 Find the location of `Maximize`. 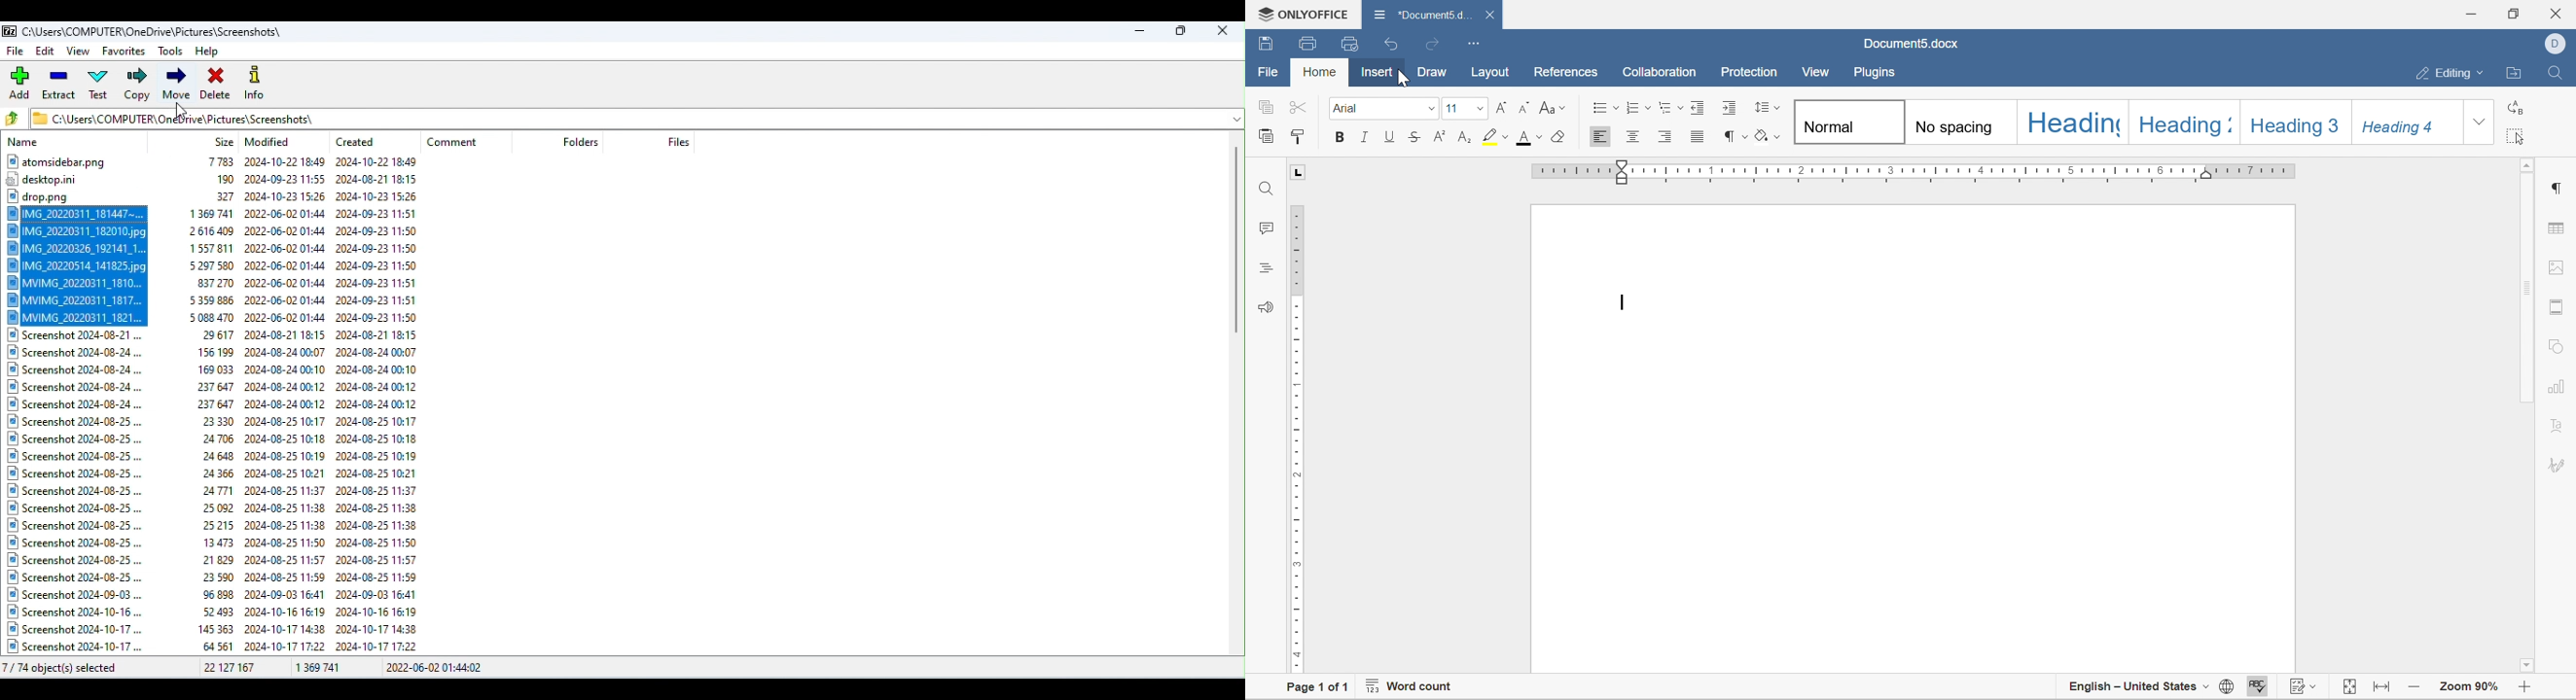

Maximize is located at coordinates (1181, 30).